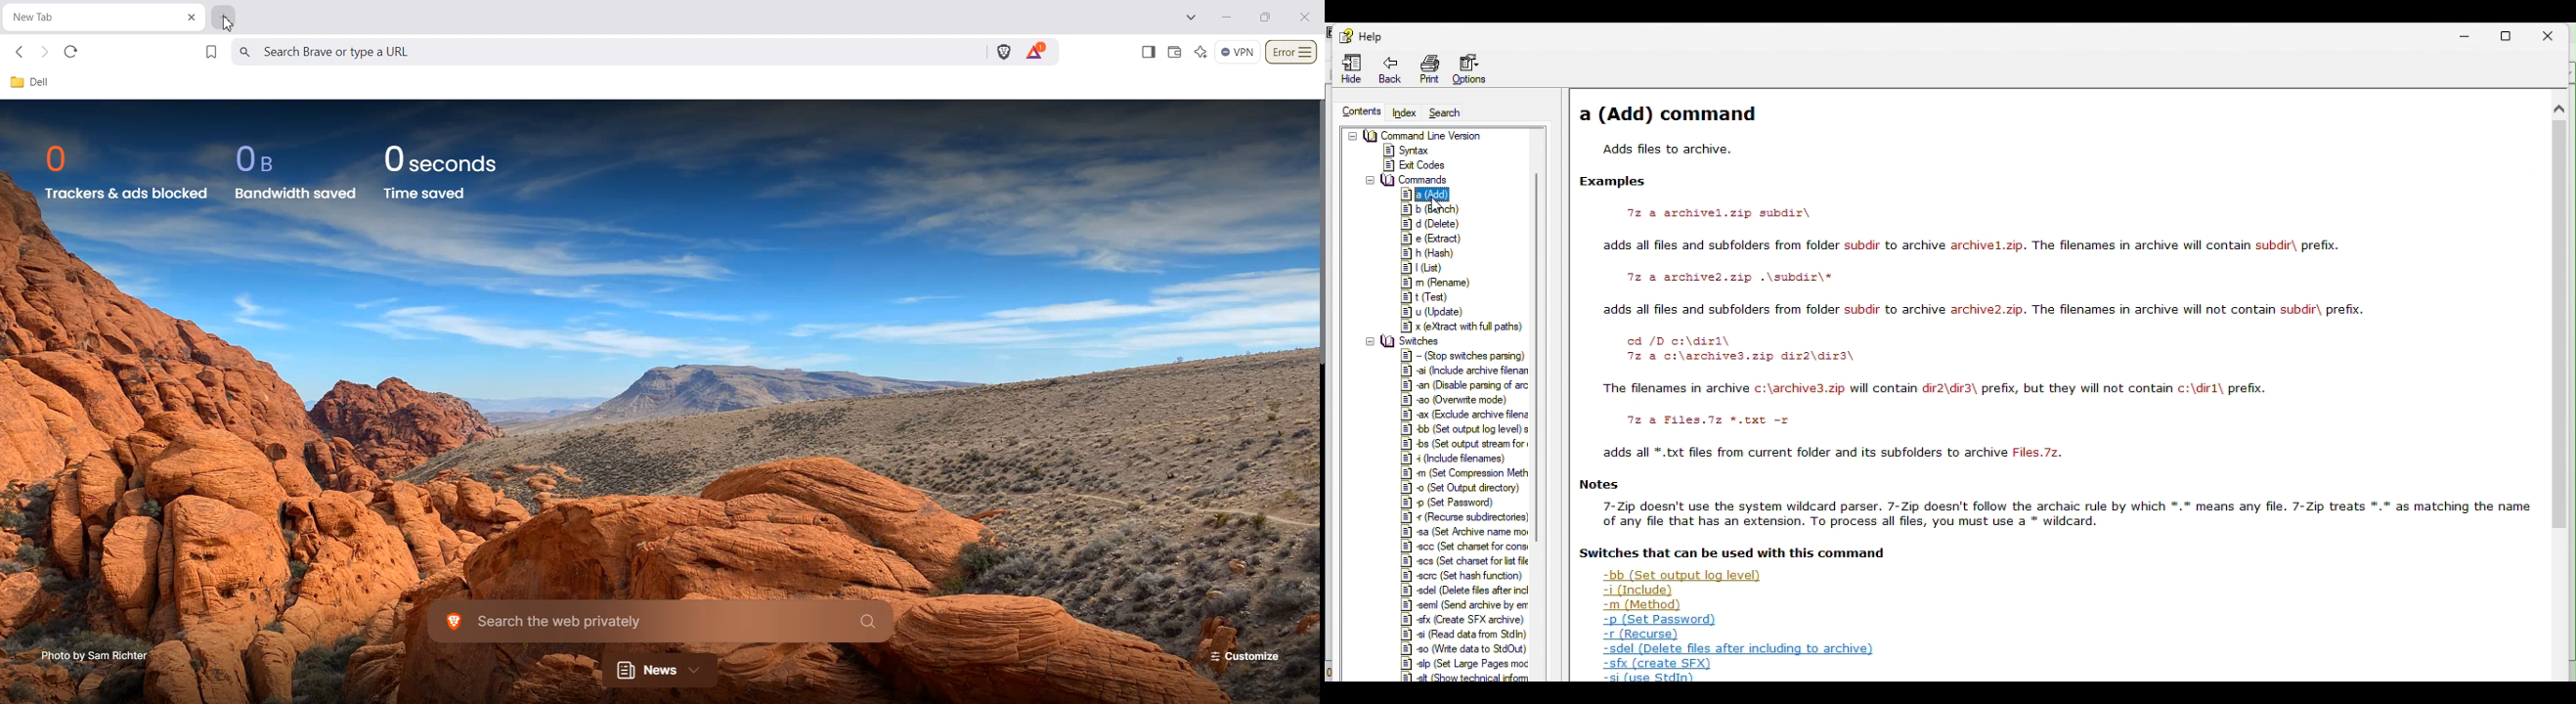 The height and width of the screenshot is (728, 2576). What do you see at coordinates (1445, 111) in the screenshot?
I see `Search` at bounding box center [1445, 111].